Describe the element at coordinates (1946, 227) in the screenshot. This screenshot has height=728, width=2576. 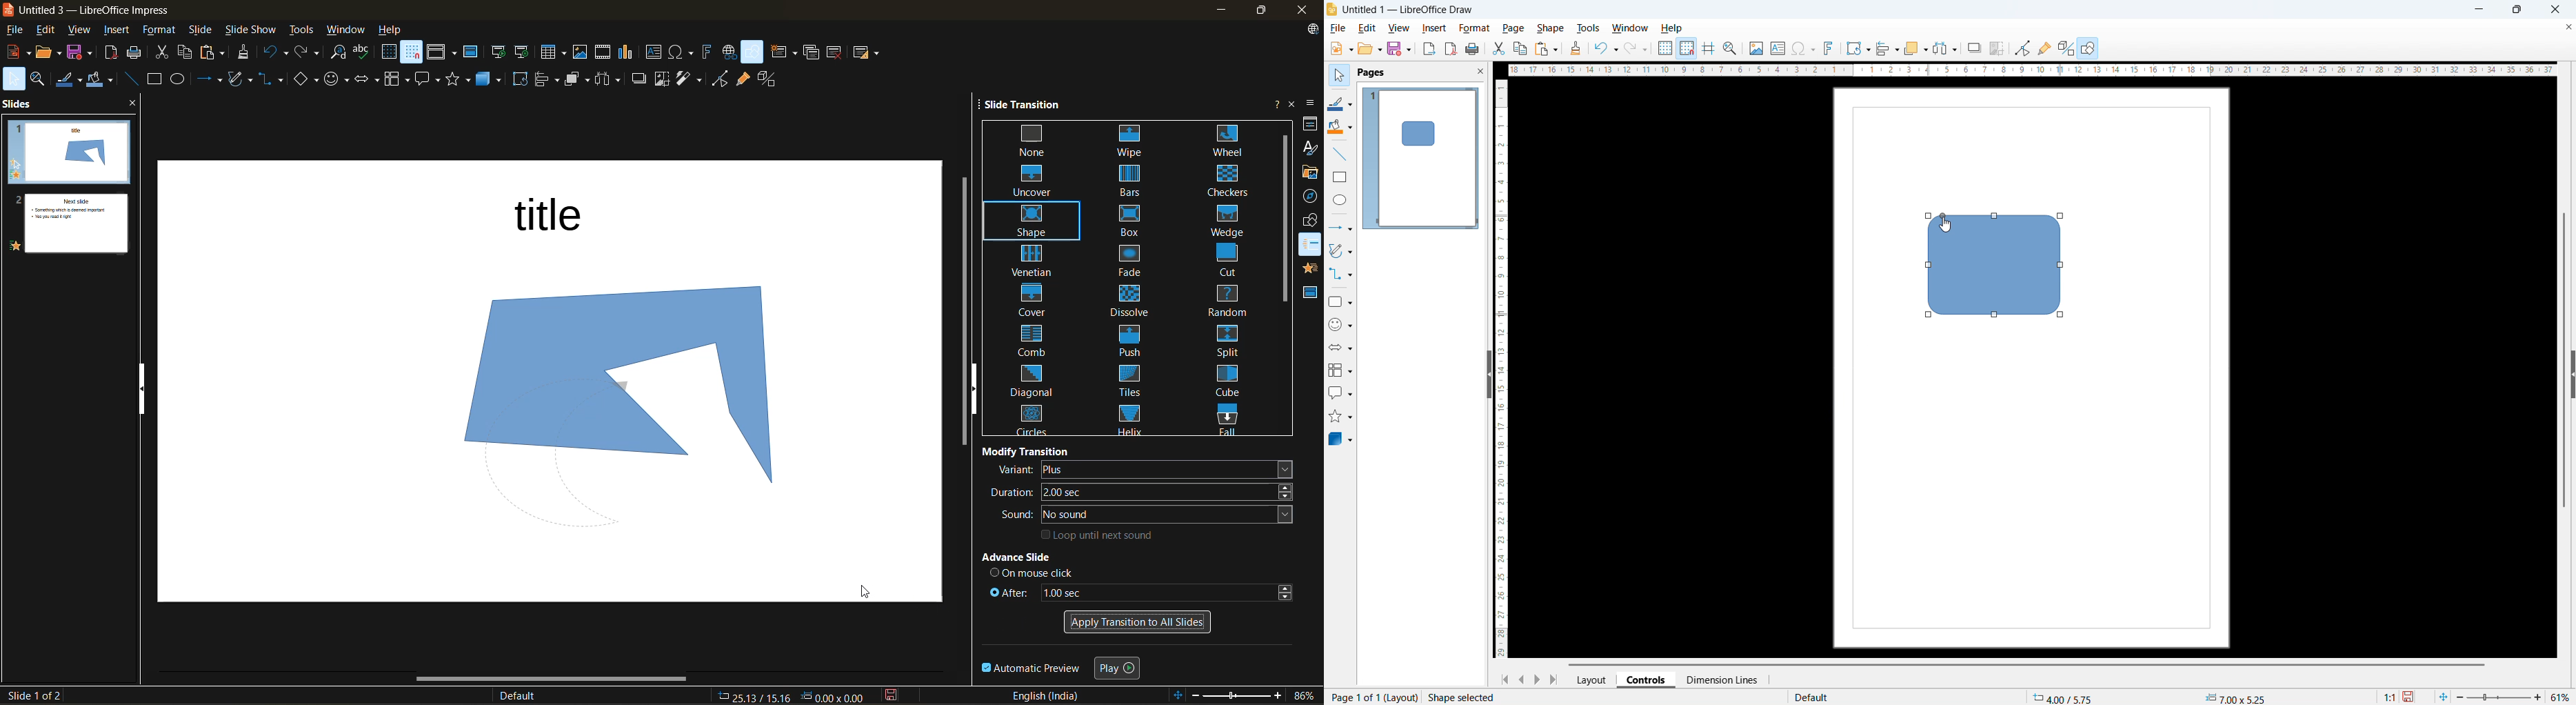
I see `cursor` at that location.